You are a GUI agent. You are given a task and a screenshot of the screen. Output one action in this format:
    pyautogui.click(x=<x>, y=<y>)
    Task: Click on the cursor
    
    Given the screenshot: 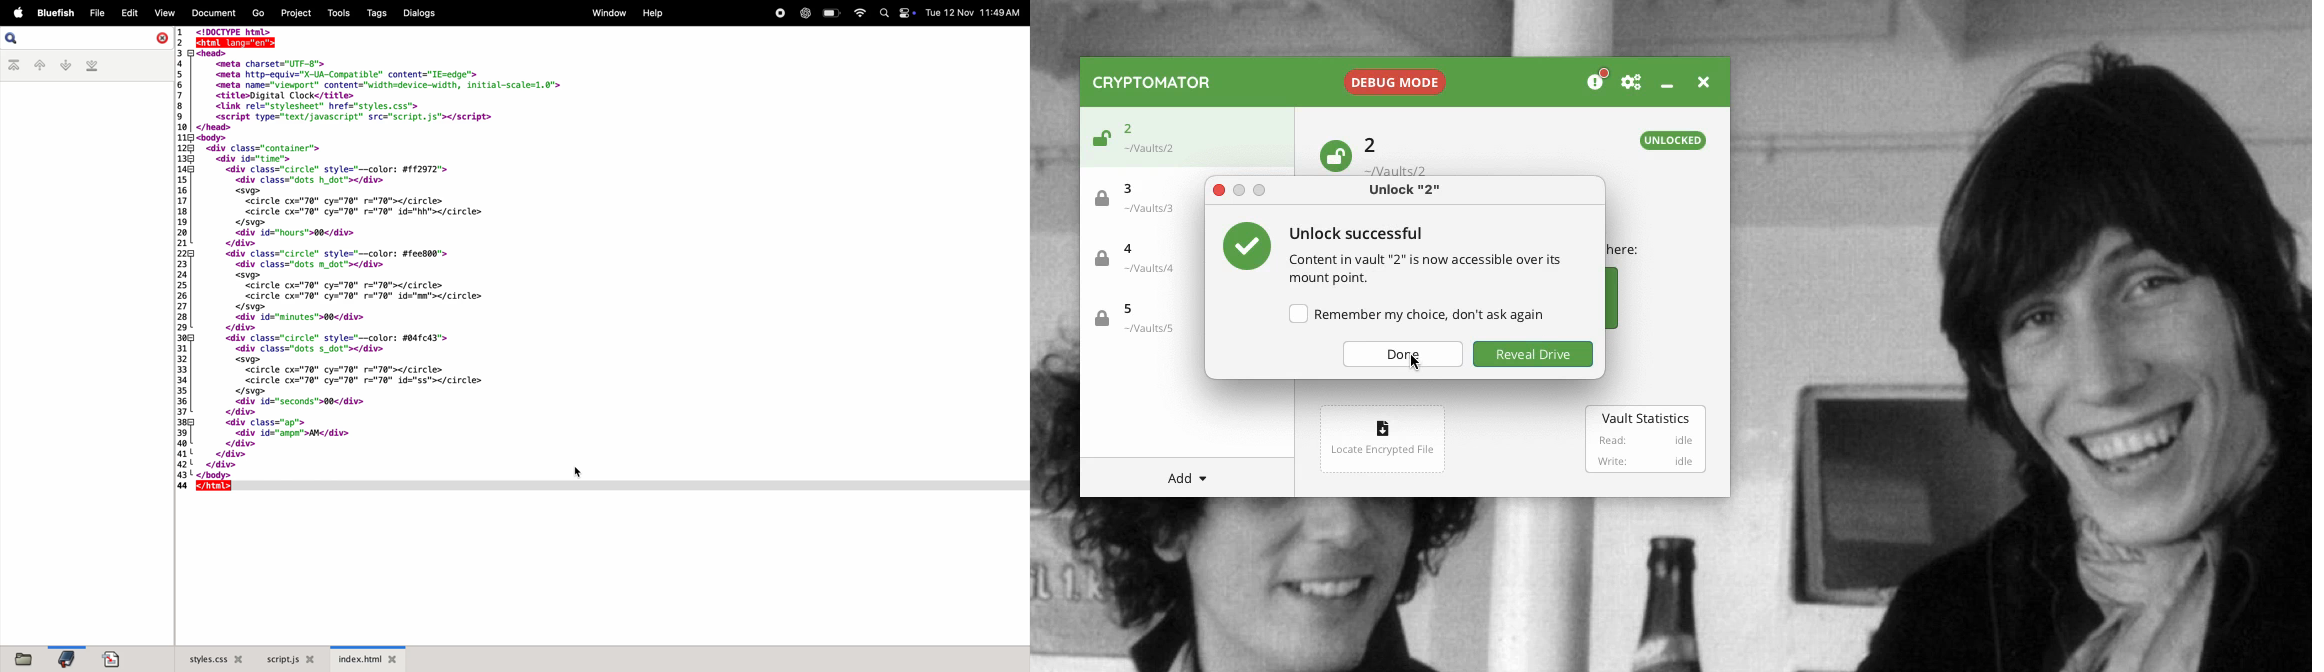 What is the action you would take?
    pyautogui.click(x=580, y=474)
    